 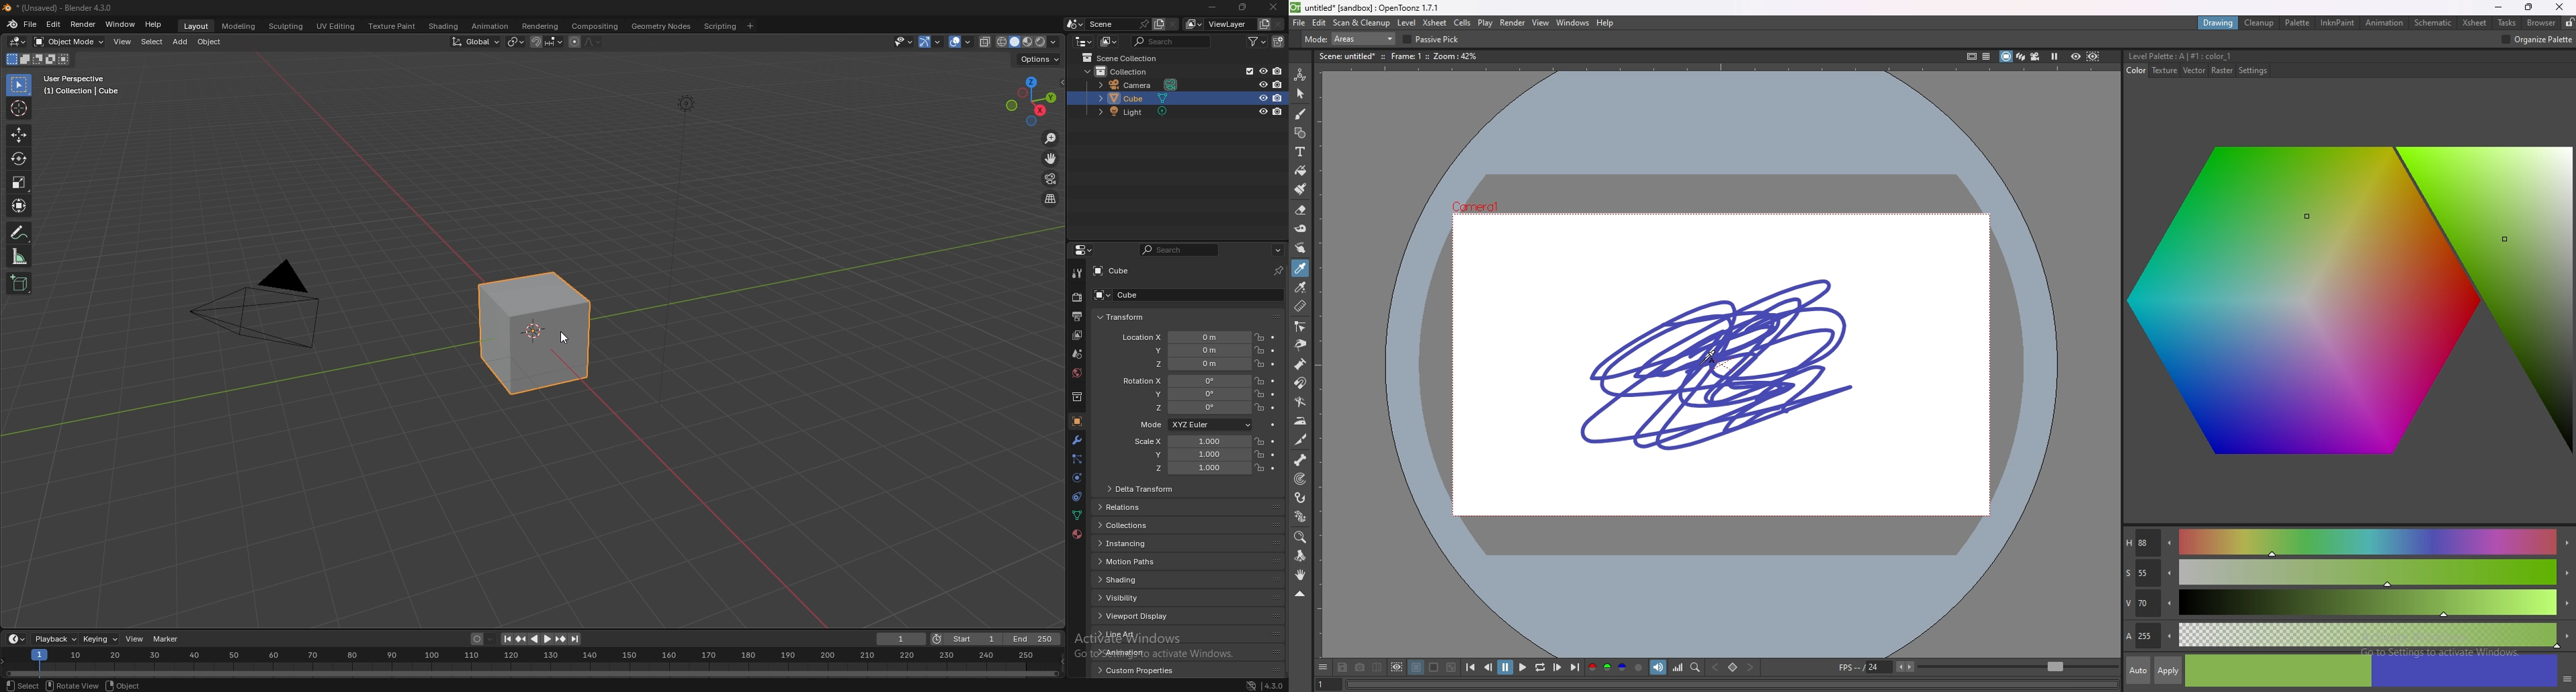 What do you see at coordinates (1184, 407) in the screenshot?
I see `rotation z` at bounding box center [1184, 407].